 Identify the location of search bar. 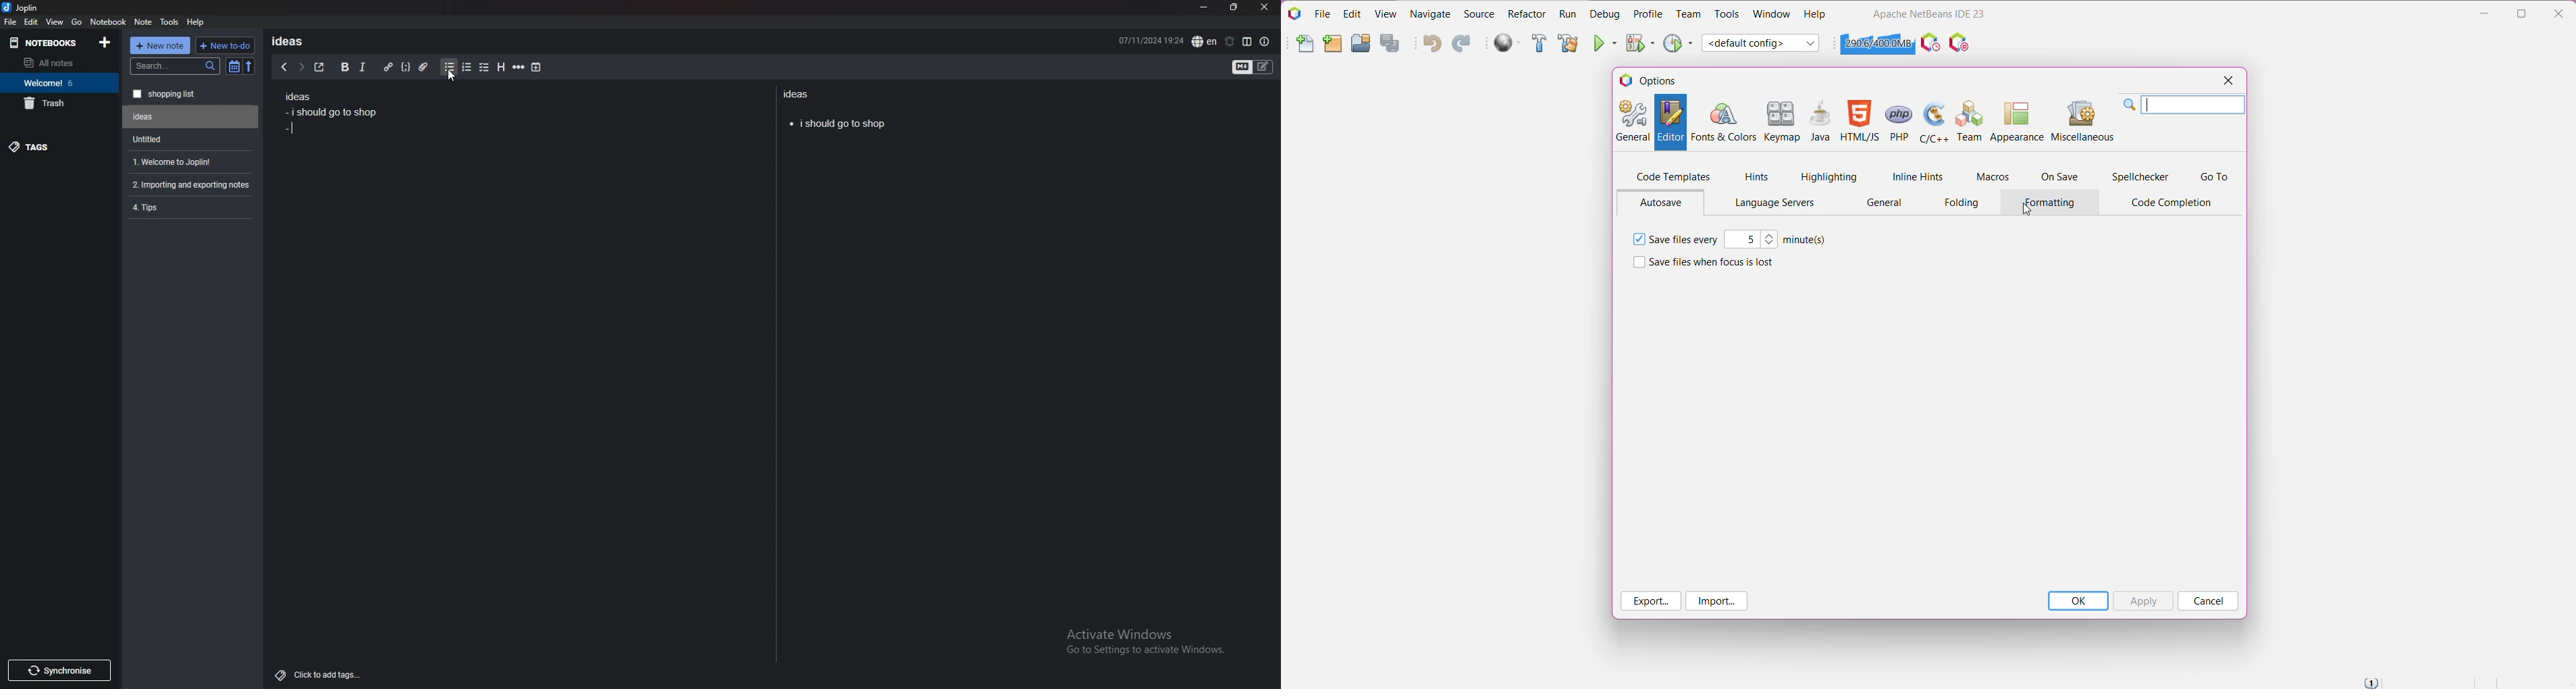
(176, 66).